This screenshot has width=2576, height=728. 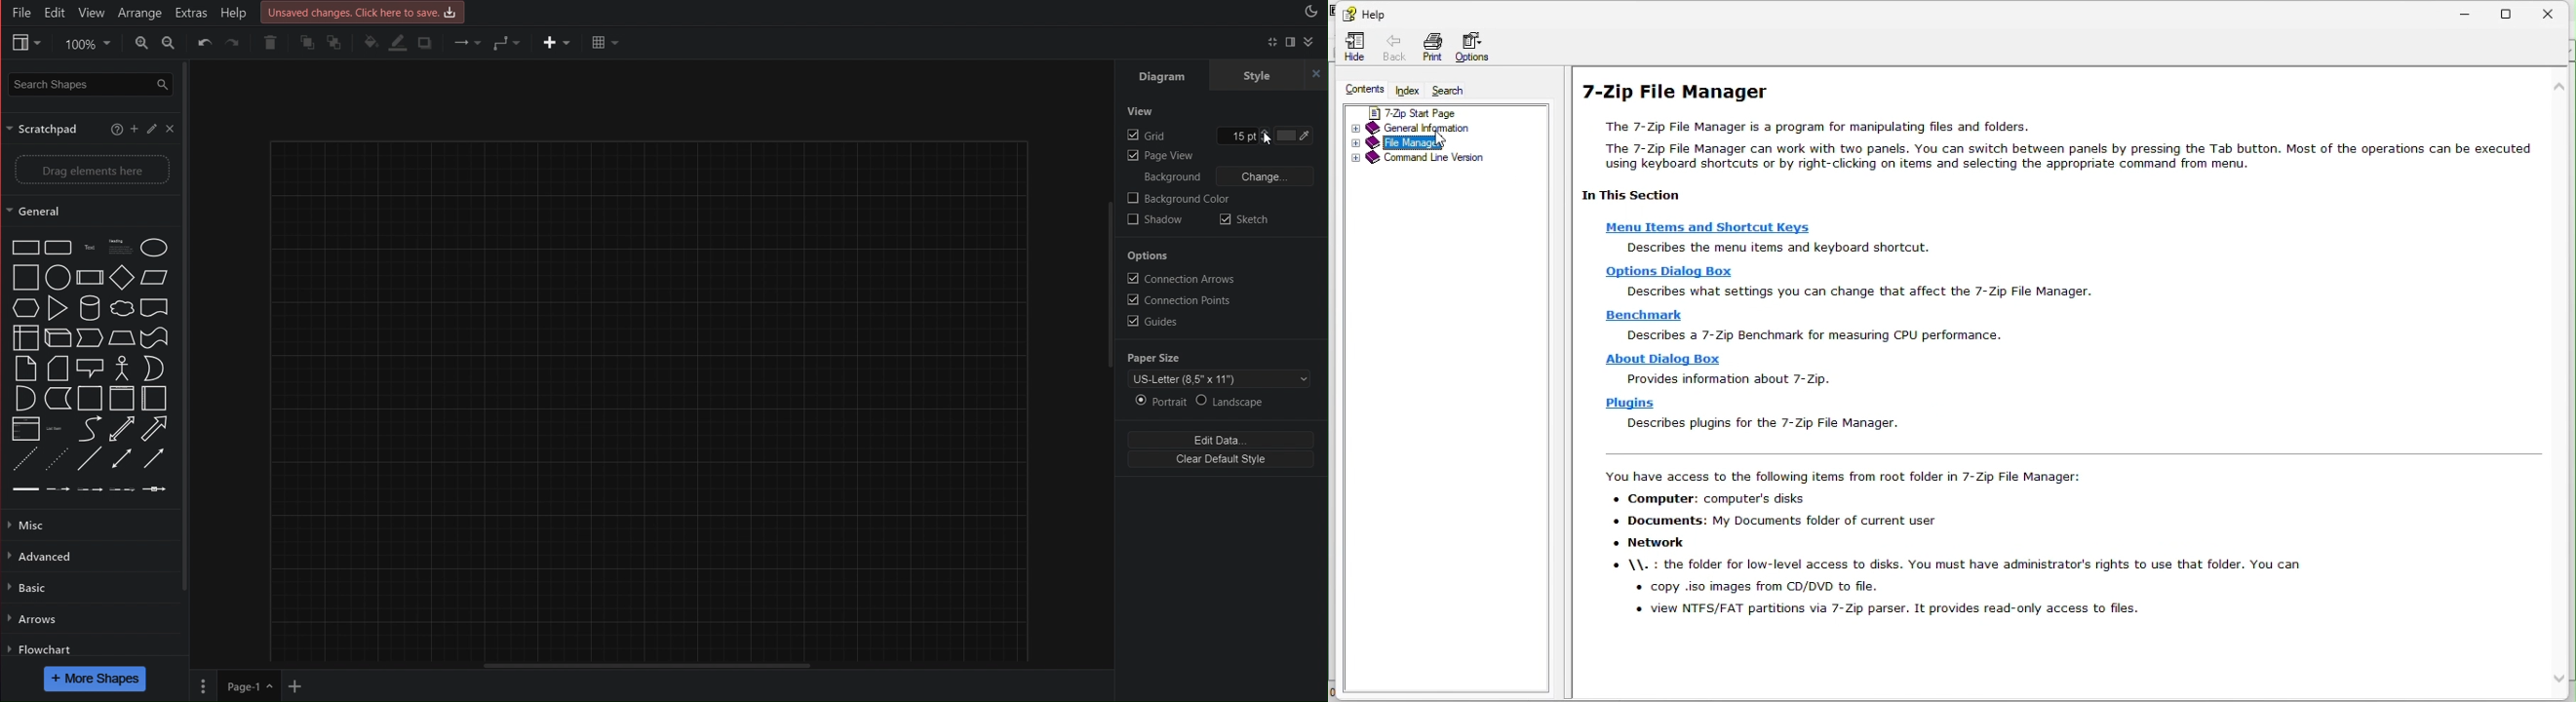 What do you see at coordinates (551, 43) in the screenshot?
I see `Insert` at bounding box center [551, 43].